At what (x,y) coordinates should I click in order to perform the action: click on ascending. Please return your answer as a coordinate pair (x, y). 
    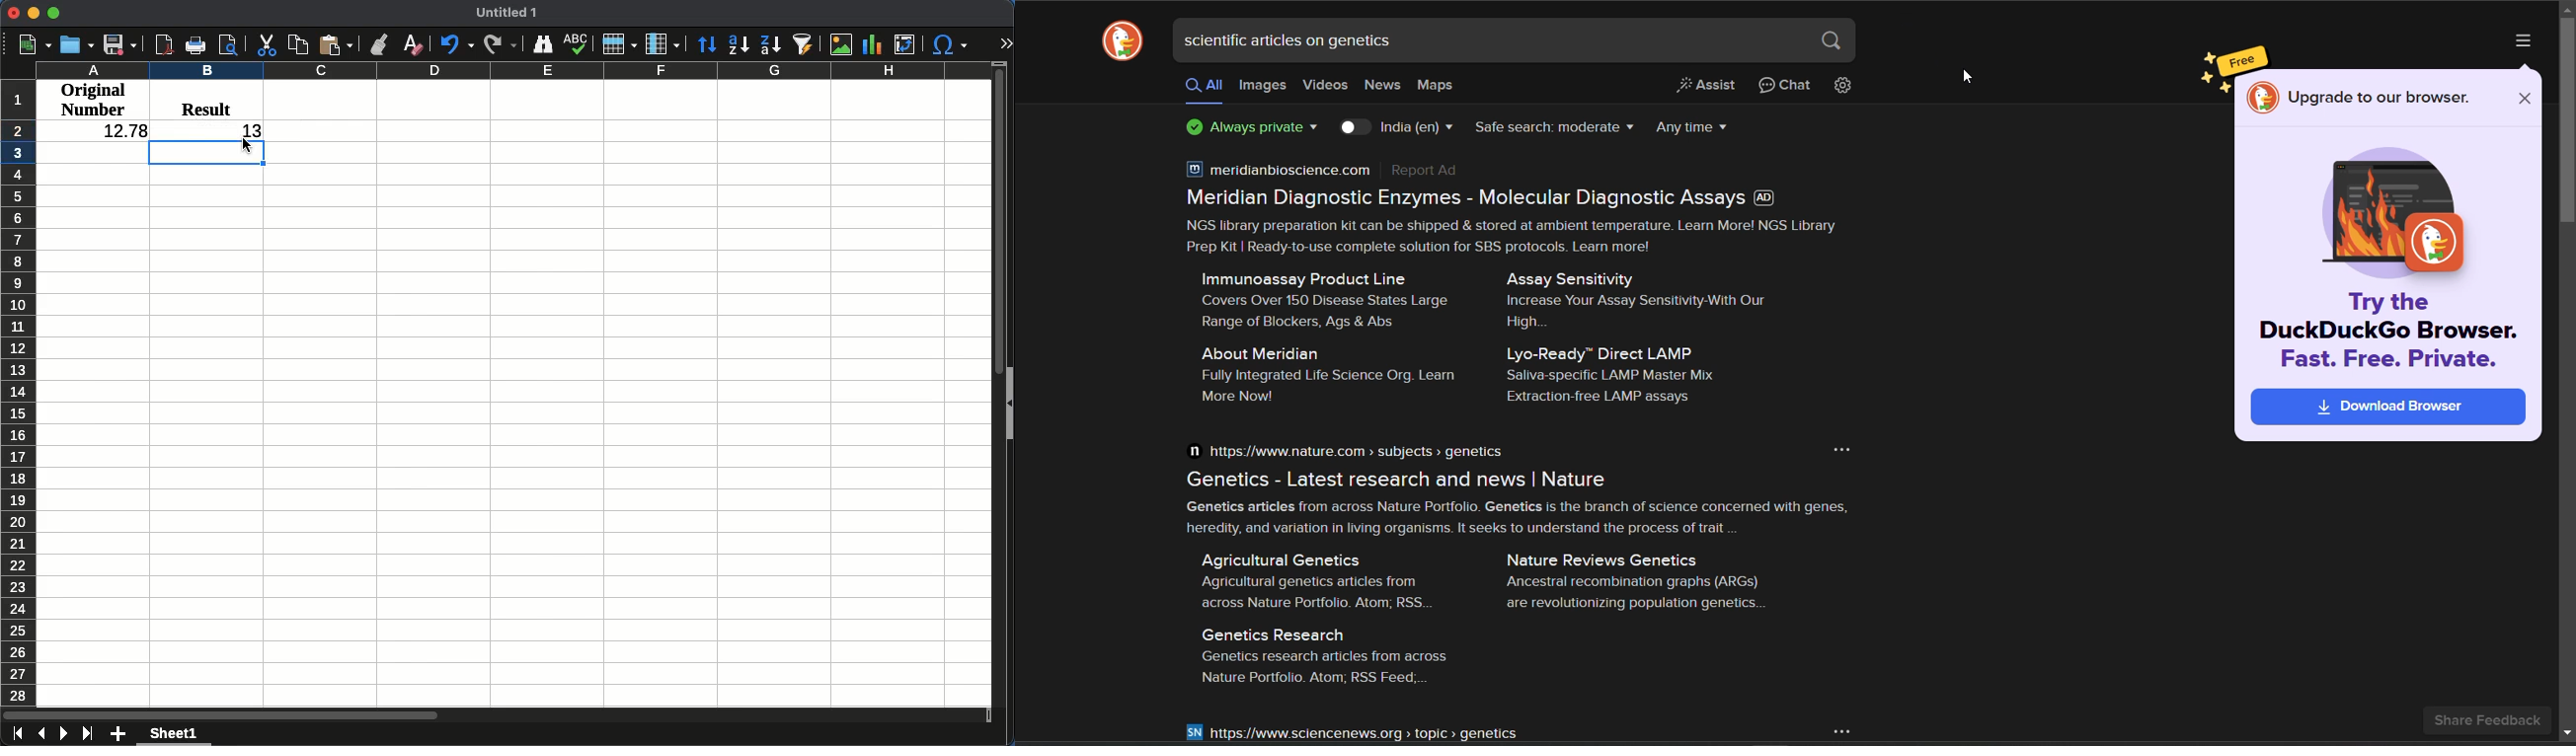
    Looking at the image, I should click on (739, 44).